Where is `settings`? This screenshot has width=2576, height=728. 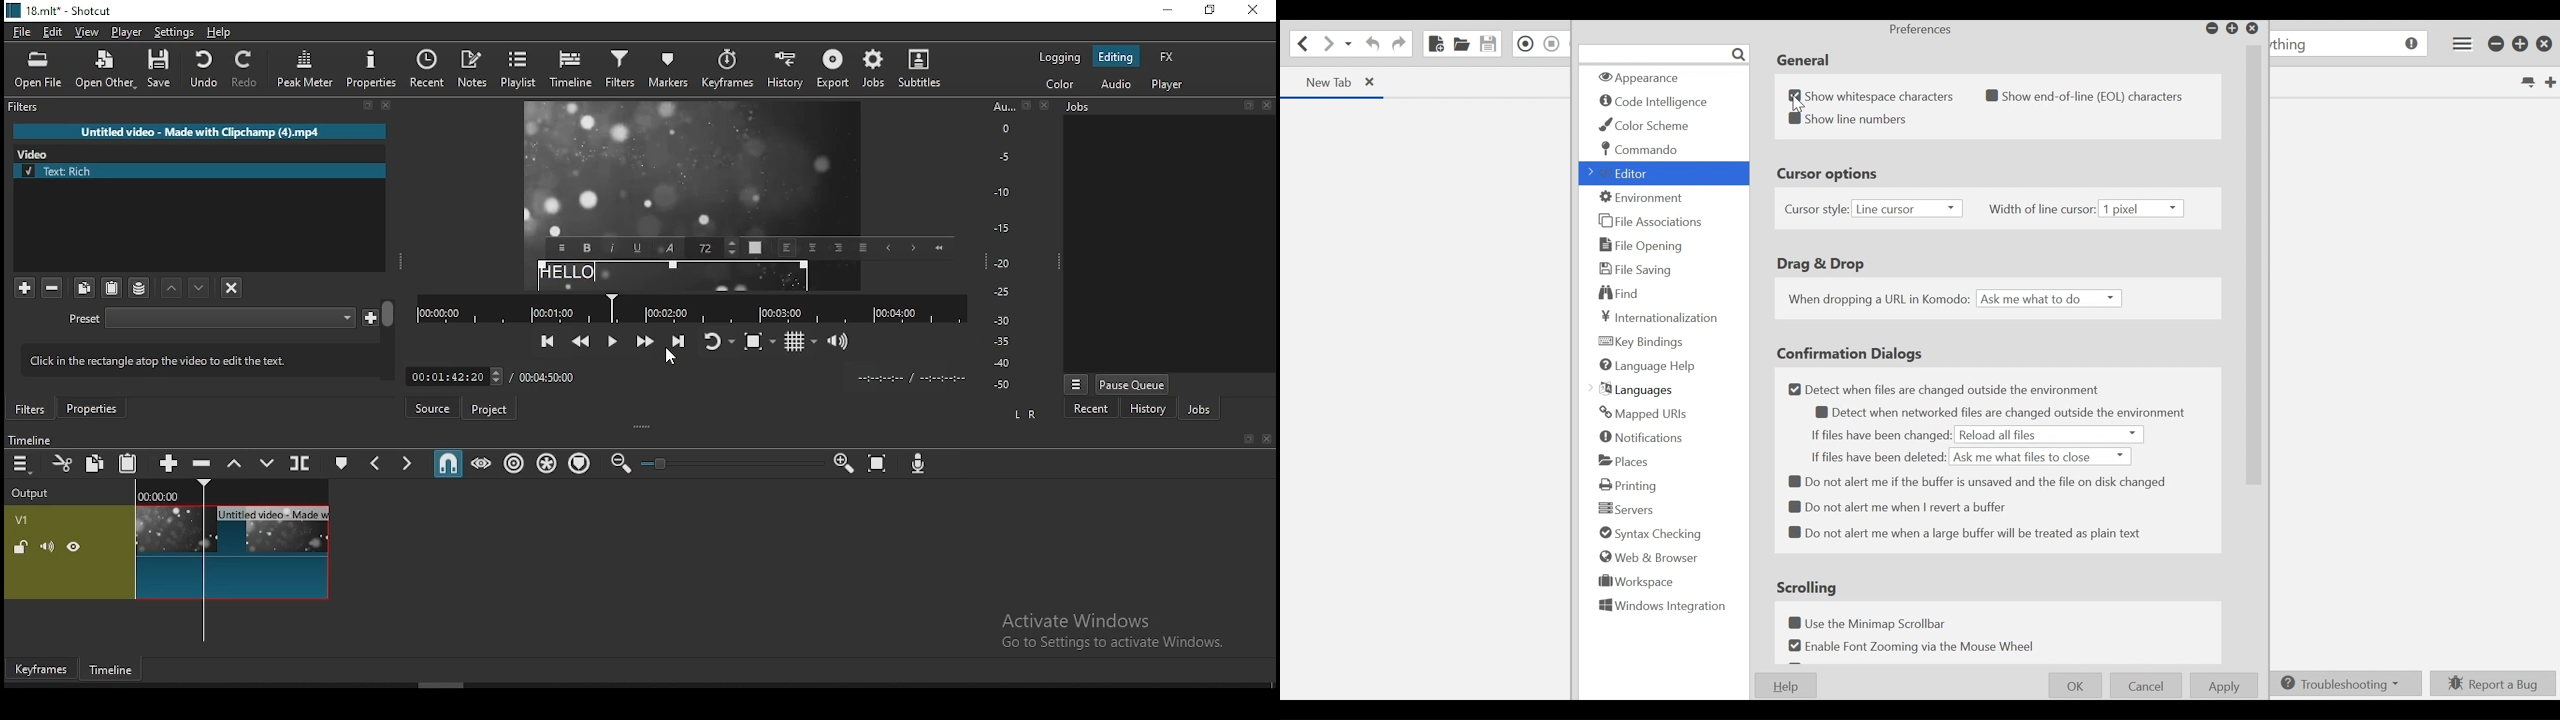
settings is located at coordinates (173, 33).